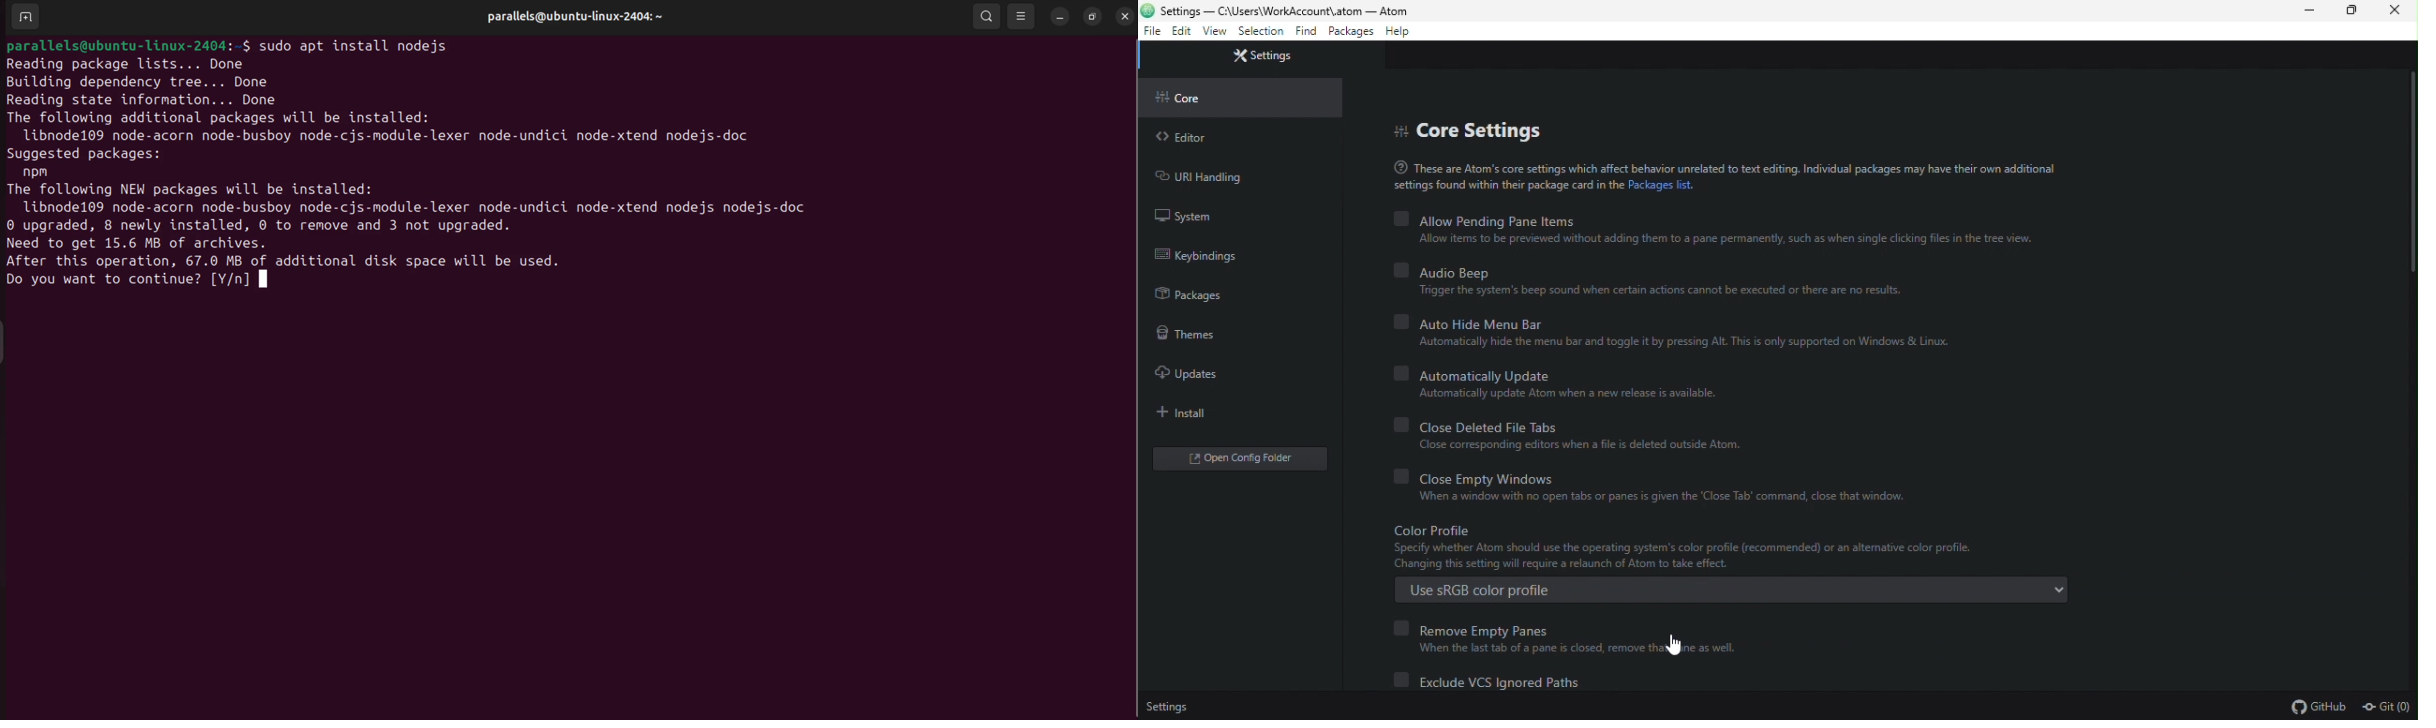 This screenshot has height=728, width=2436. I want to click on remove empty panes, so click(1568, 637).